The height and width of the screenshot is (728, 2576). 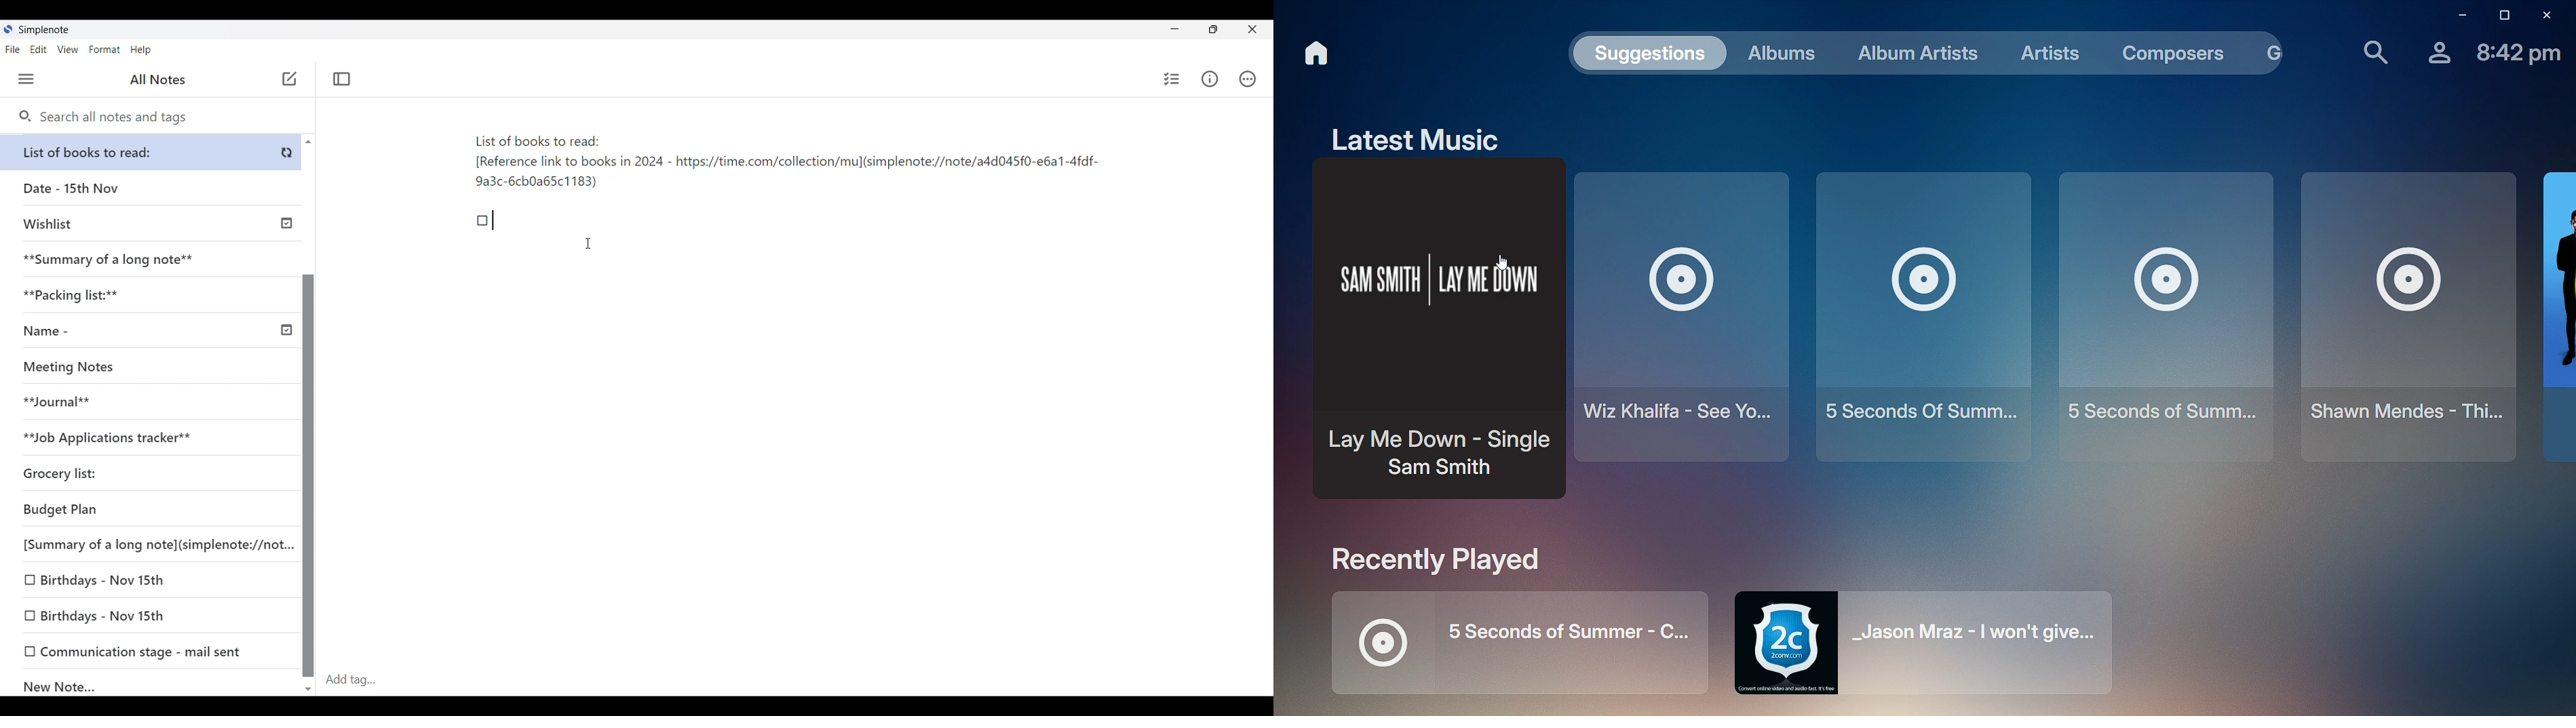 I want to click on 5 Seconds of , so click(x=2167, y=317).